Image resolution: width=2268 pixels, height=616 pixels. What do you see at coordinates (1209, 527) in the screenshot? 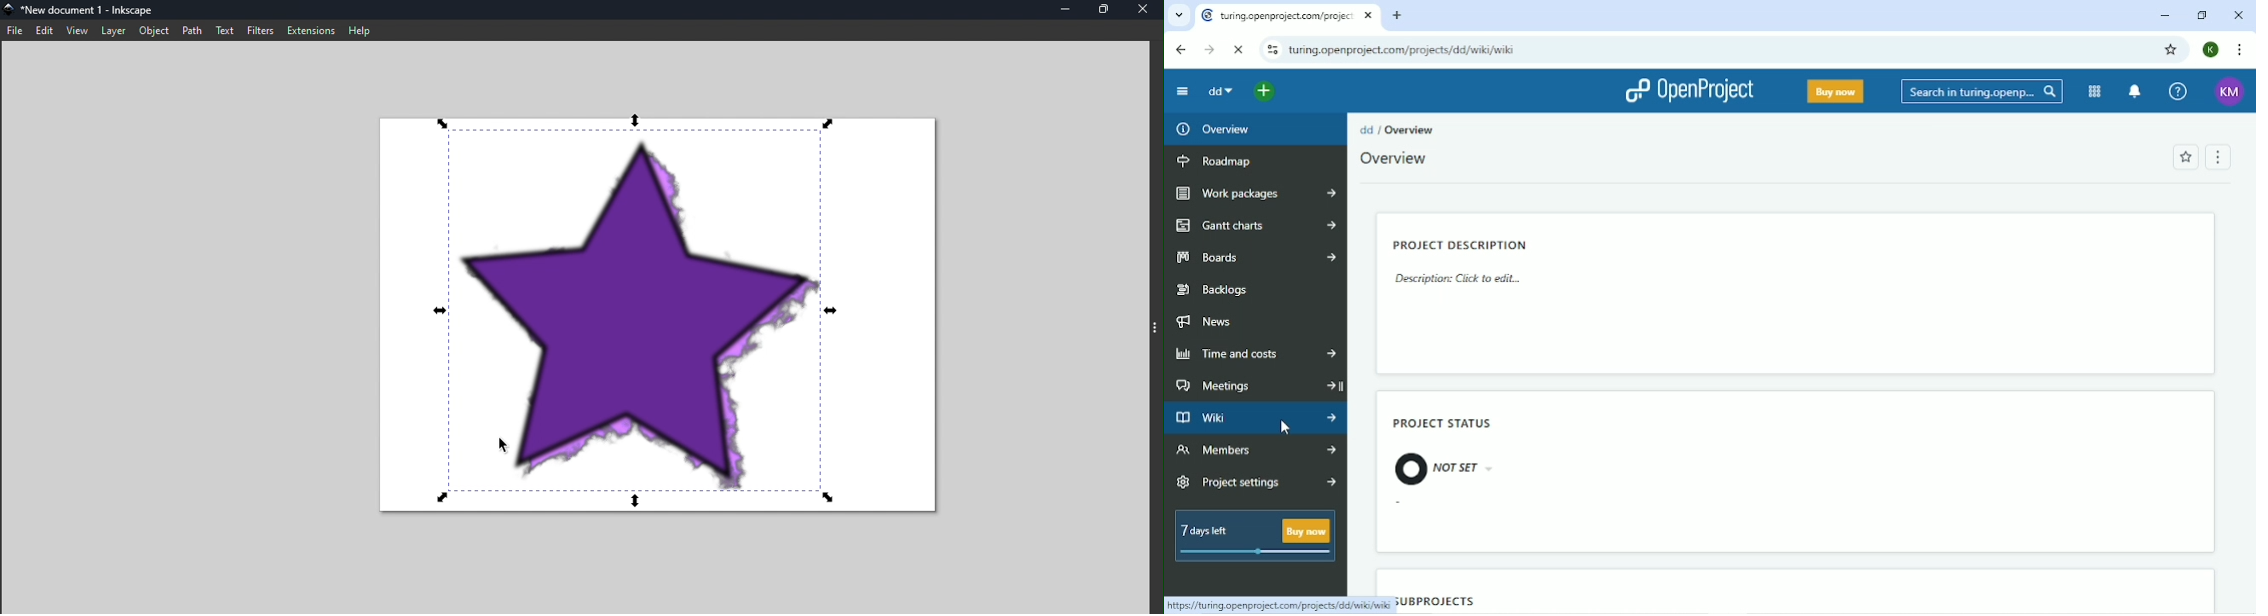
I see `7 days left` at bounding box center [1209, 527].